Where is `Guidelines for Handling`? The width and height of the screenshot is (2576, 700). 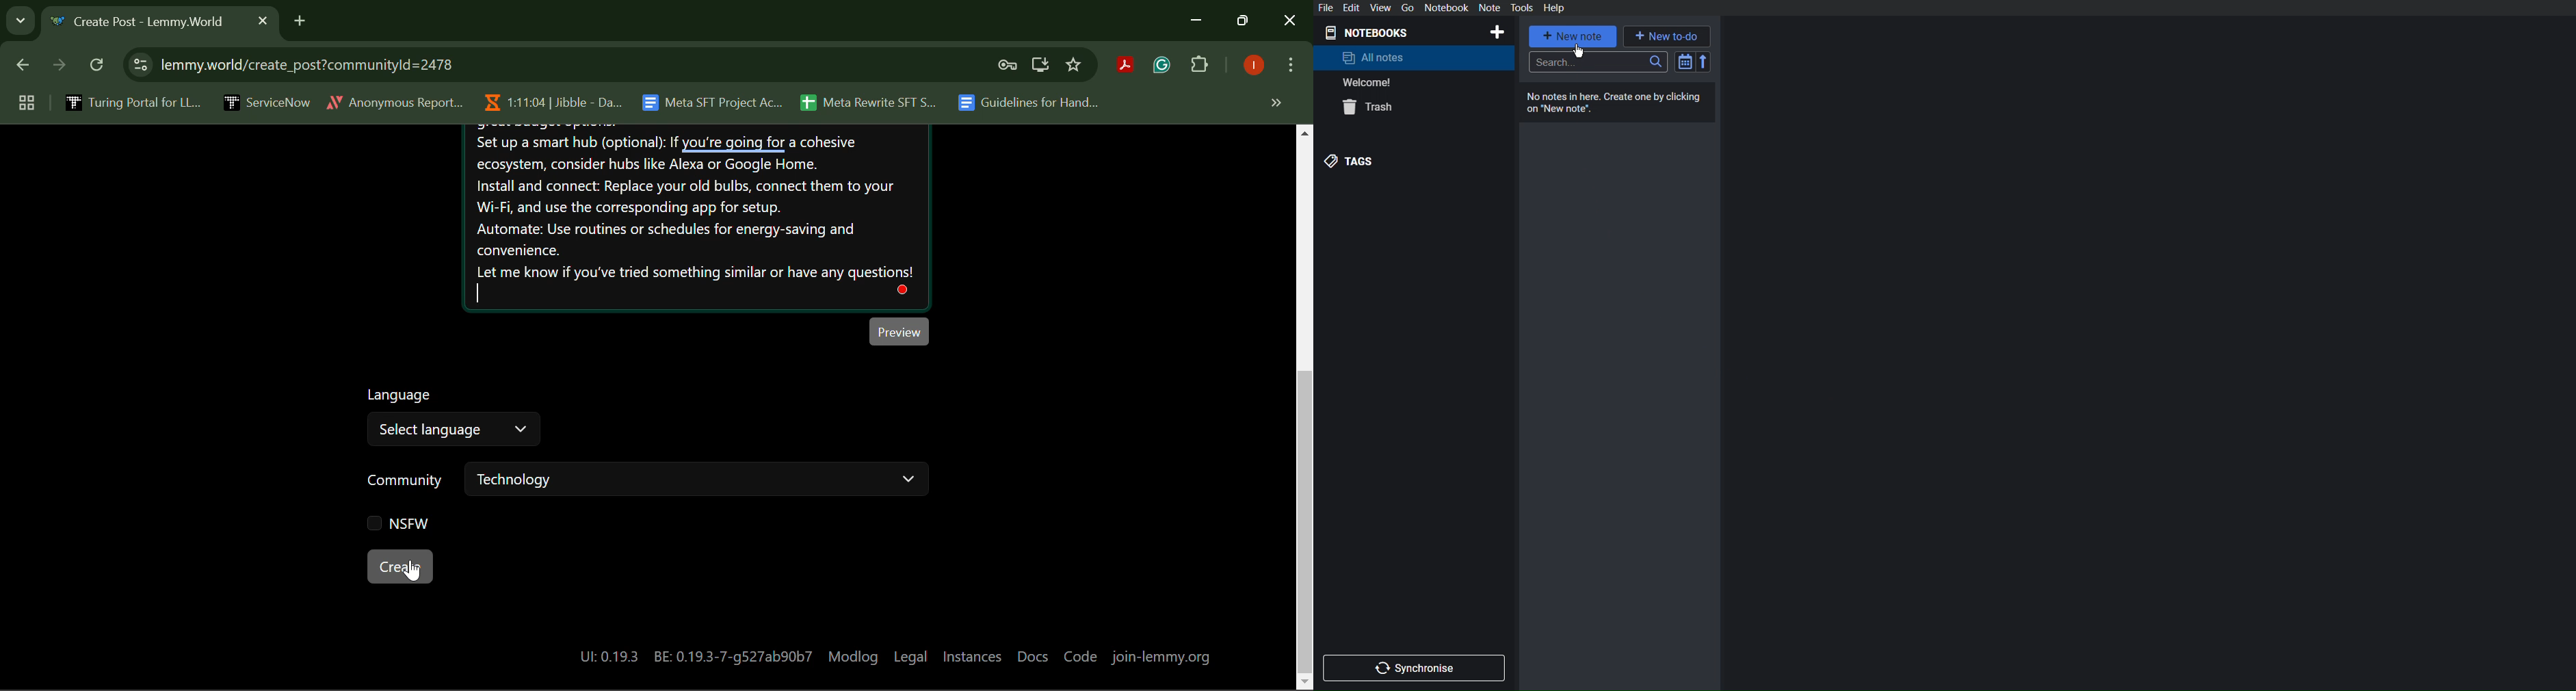
Guidelines for Handling is located at coordinates (1030, 103).